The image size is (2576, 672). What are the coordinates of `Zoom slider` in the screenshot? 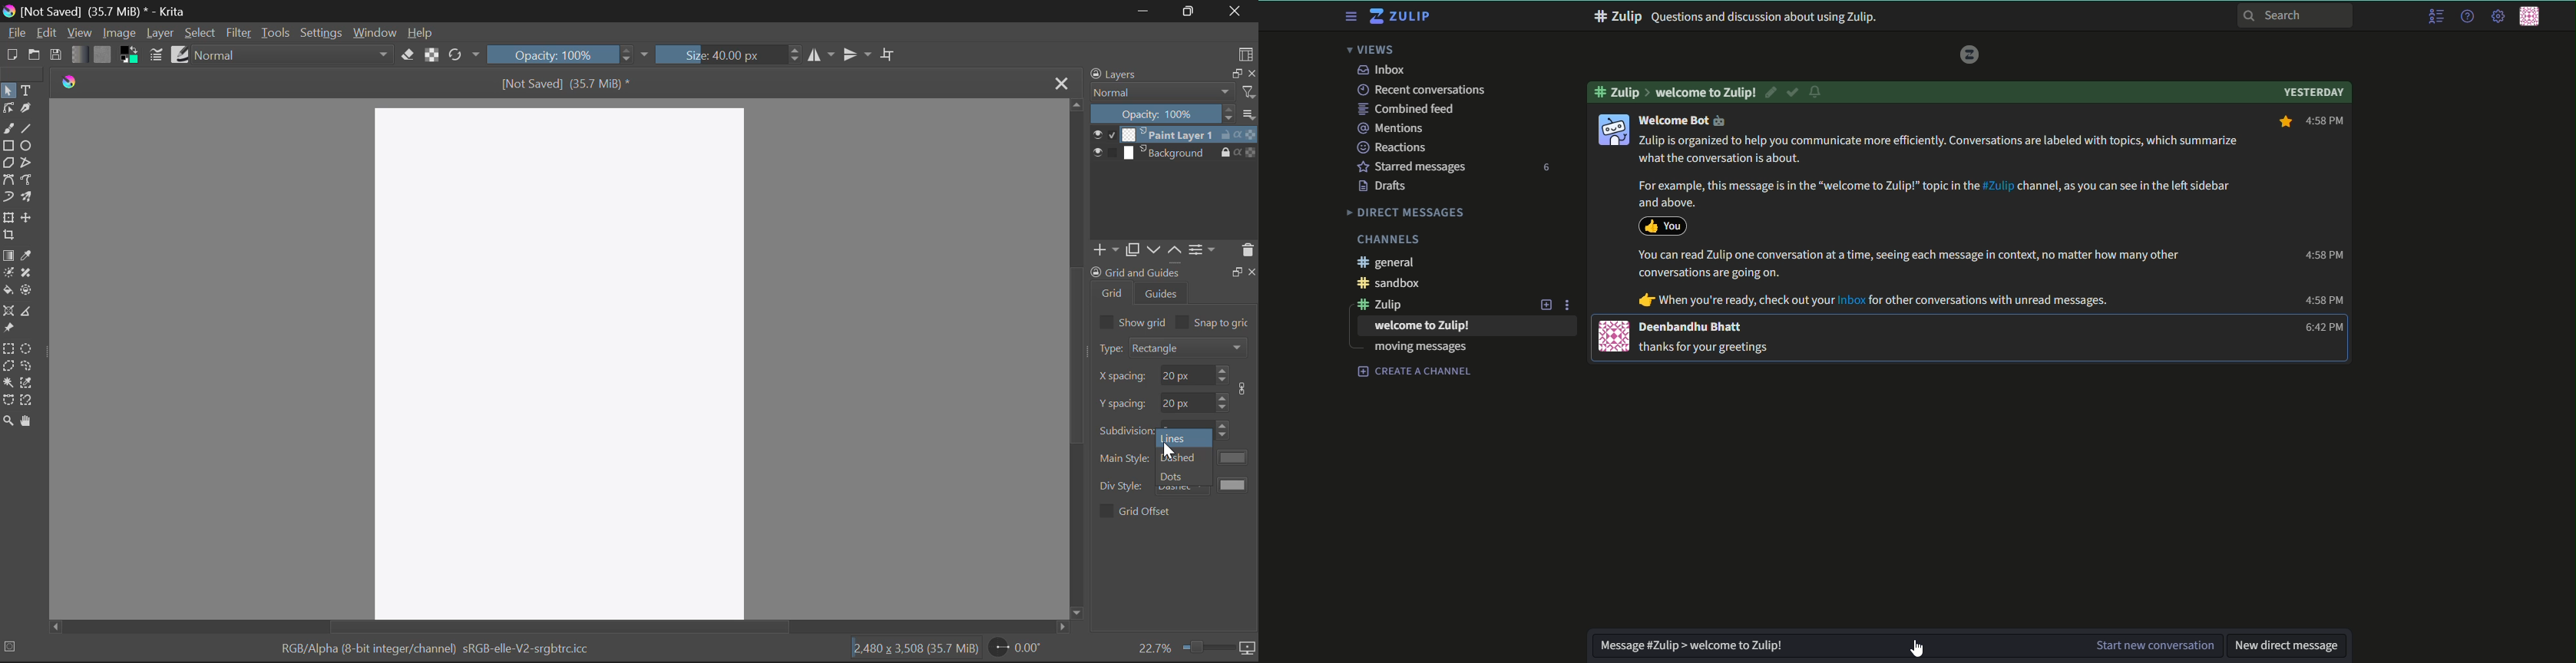 It's located at (1206, 647).